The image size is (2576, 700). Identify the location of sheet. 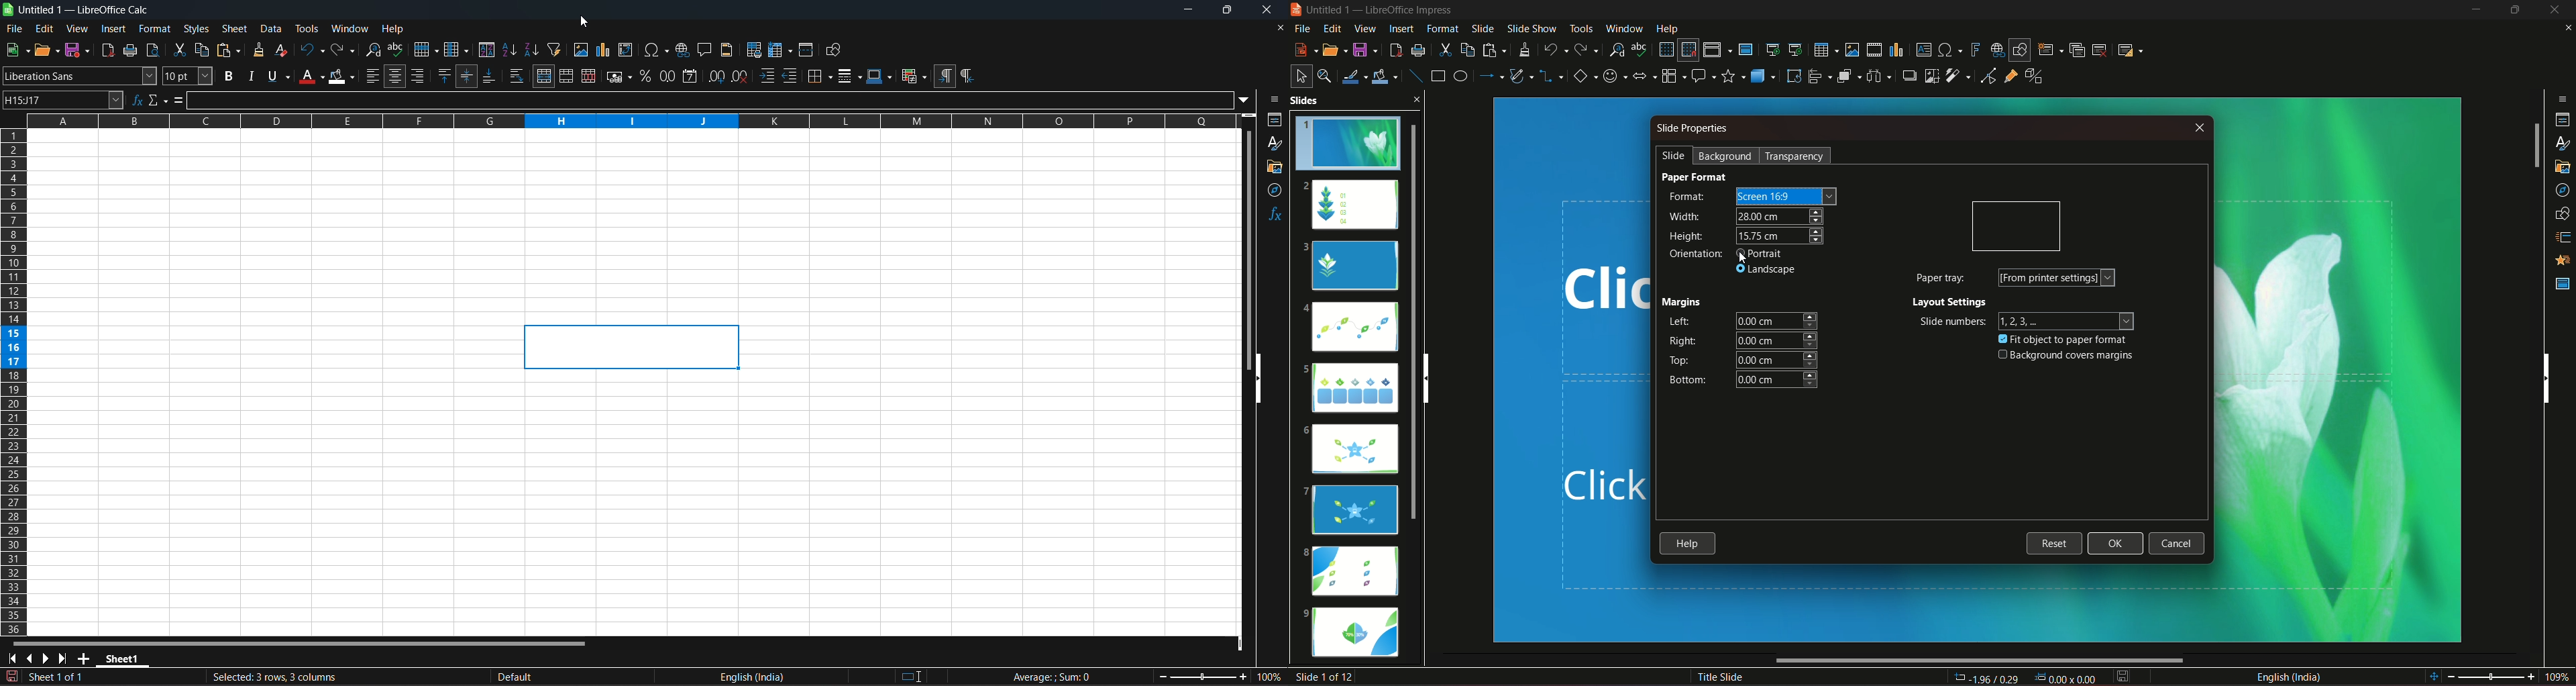
(236, 28).